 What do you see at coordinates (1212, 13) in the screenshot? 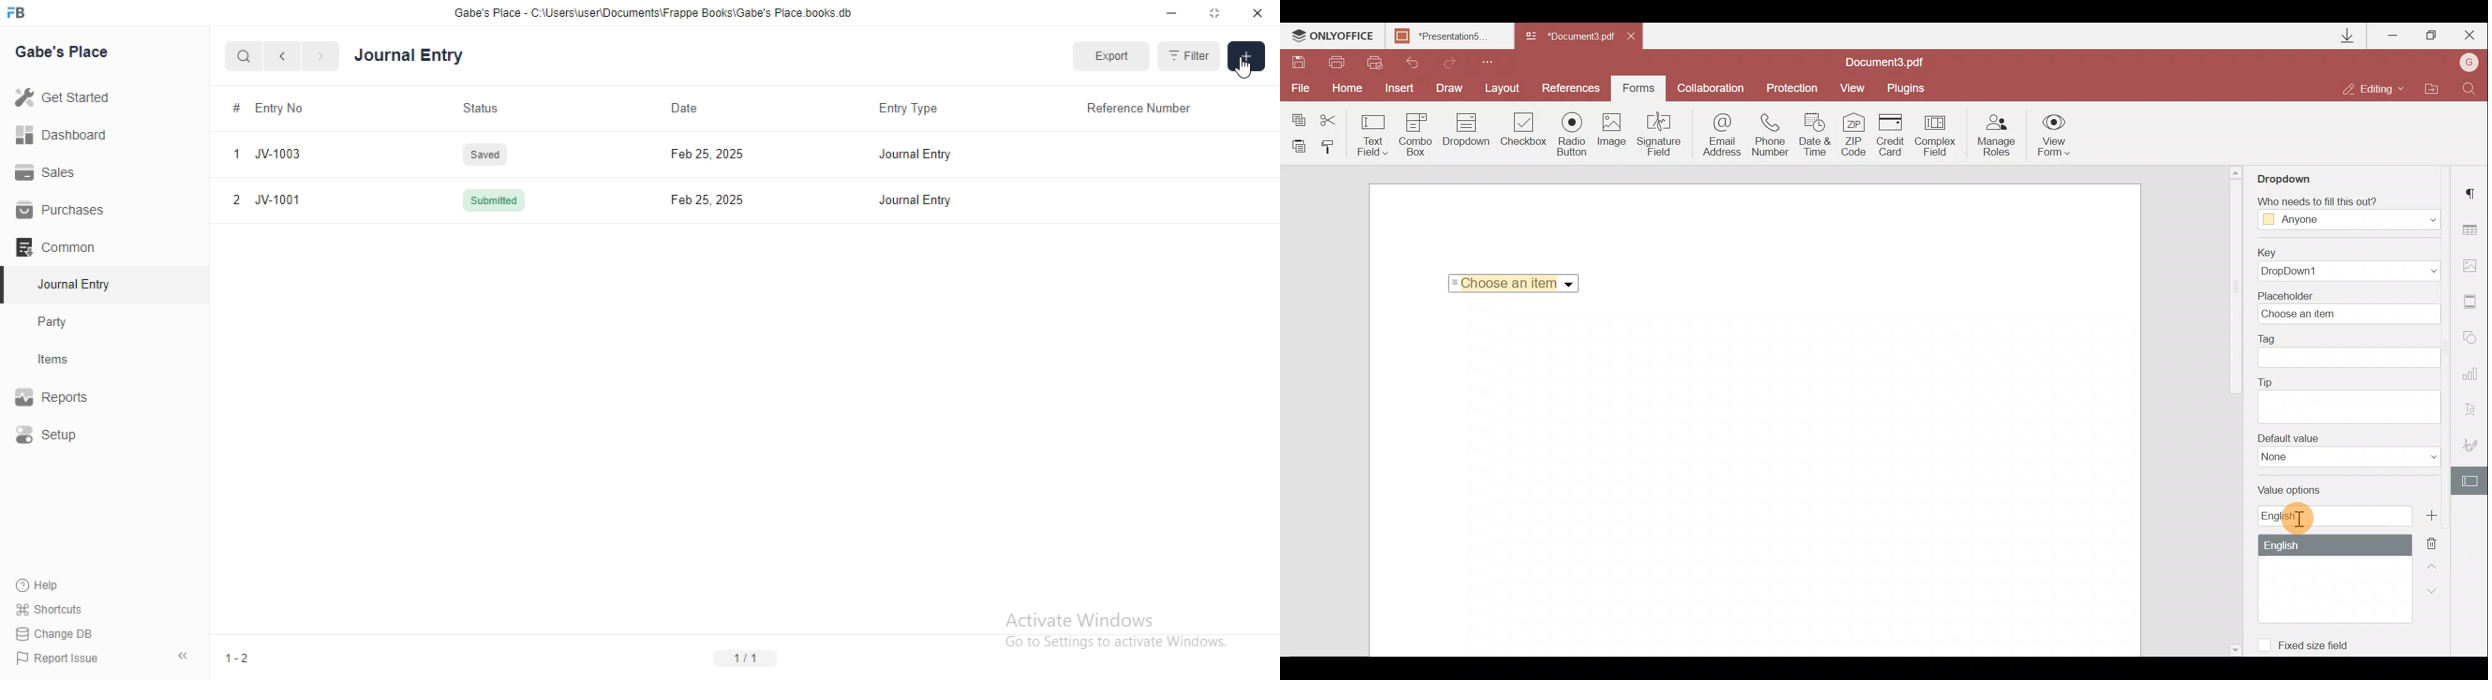
I see `Full screen` at bounding box center [1212, 13].